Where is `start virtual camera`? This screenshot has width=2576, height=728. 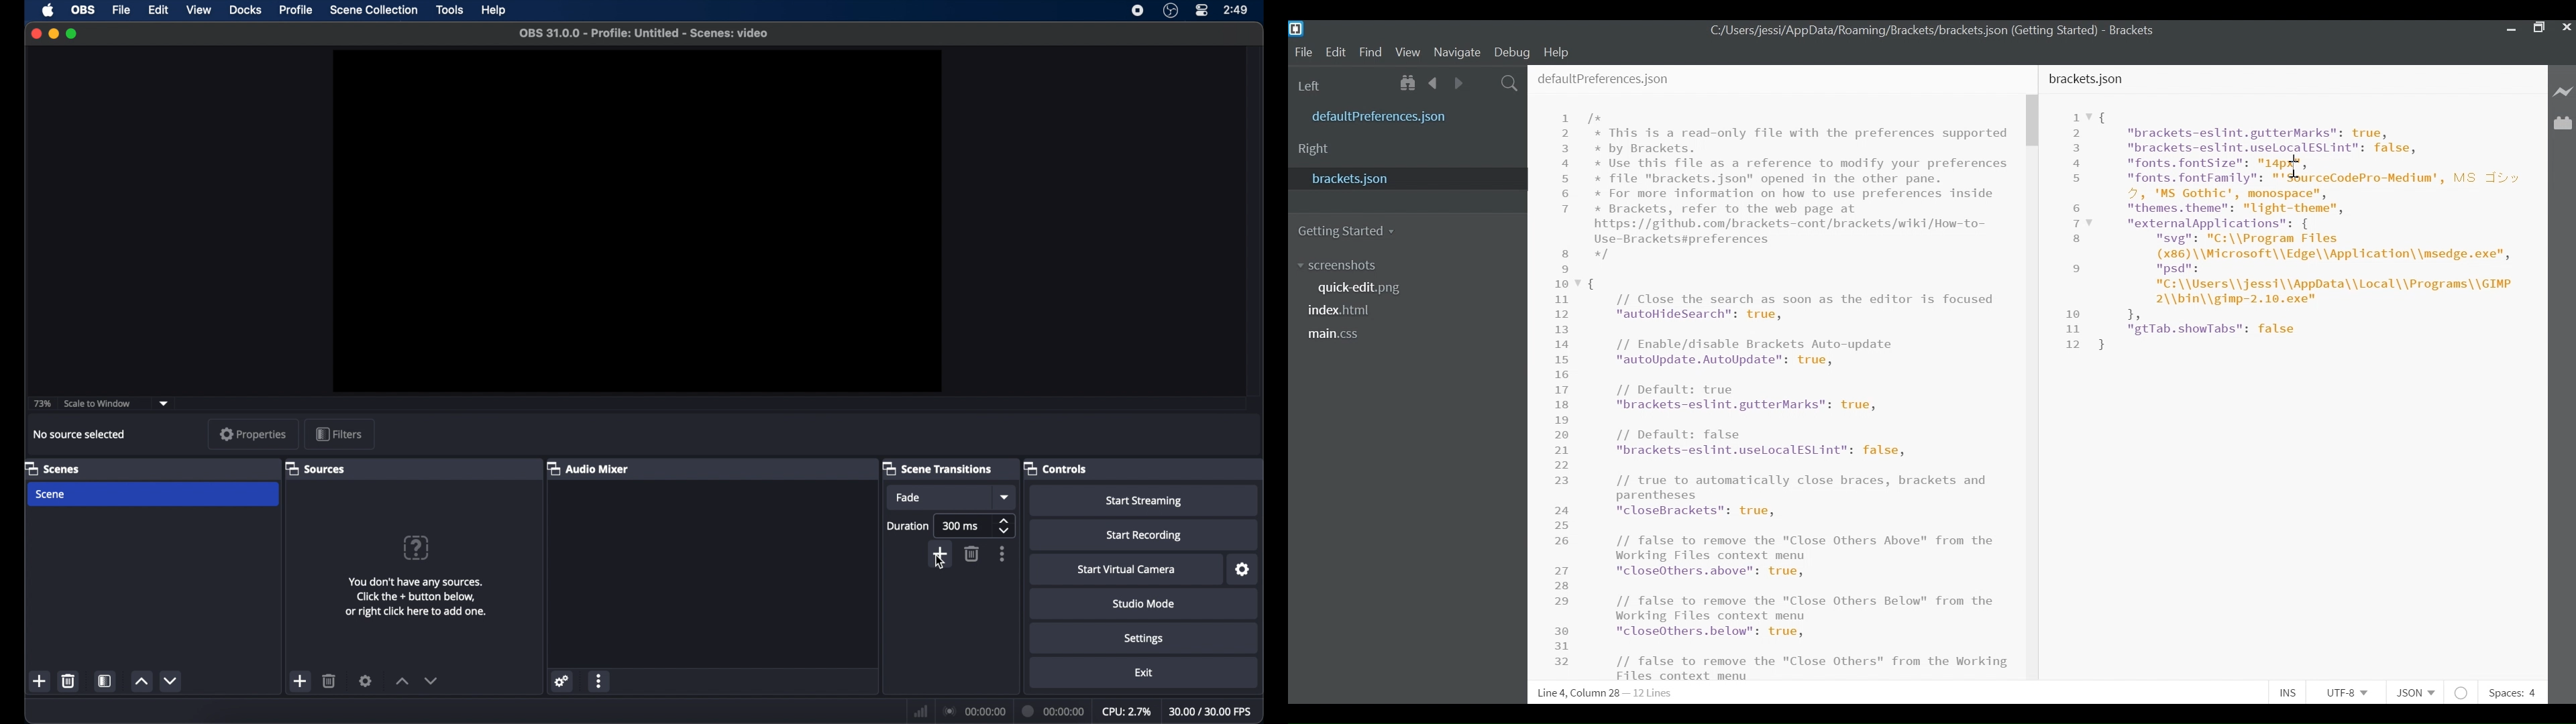
start virtual camera is located at coordinates (1126, 570).